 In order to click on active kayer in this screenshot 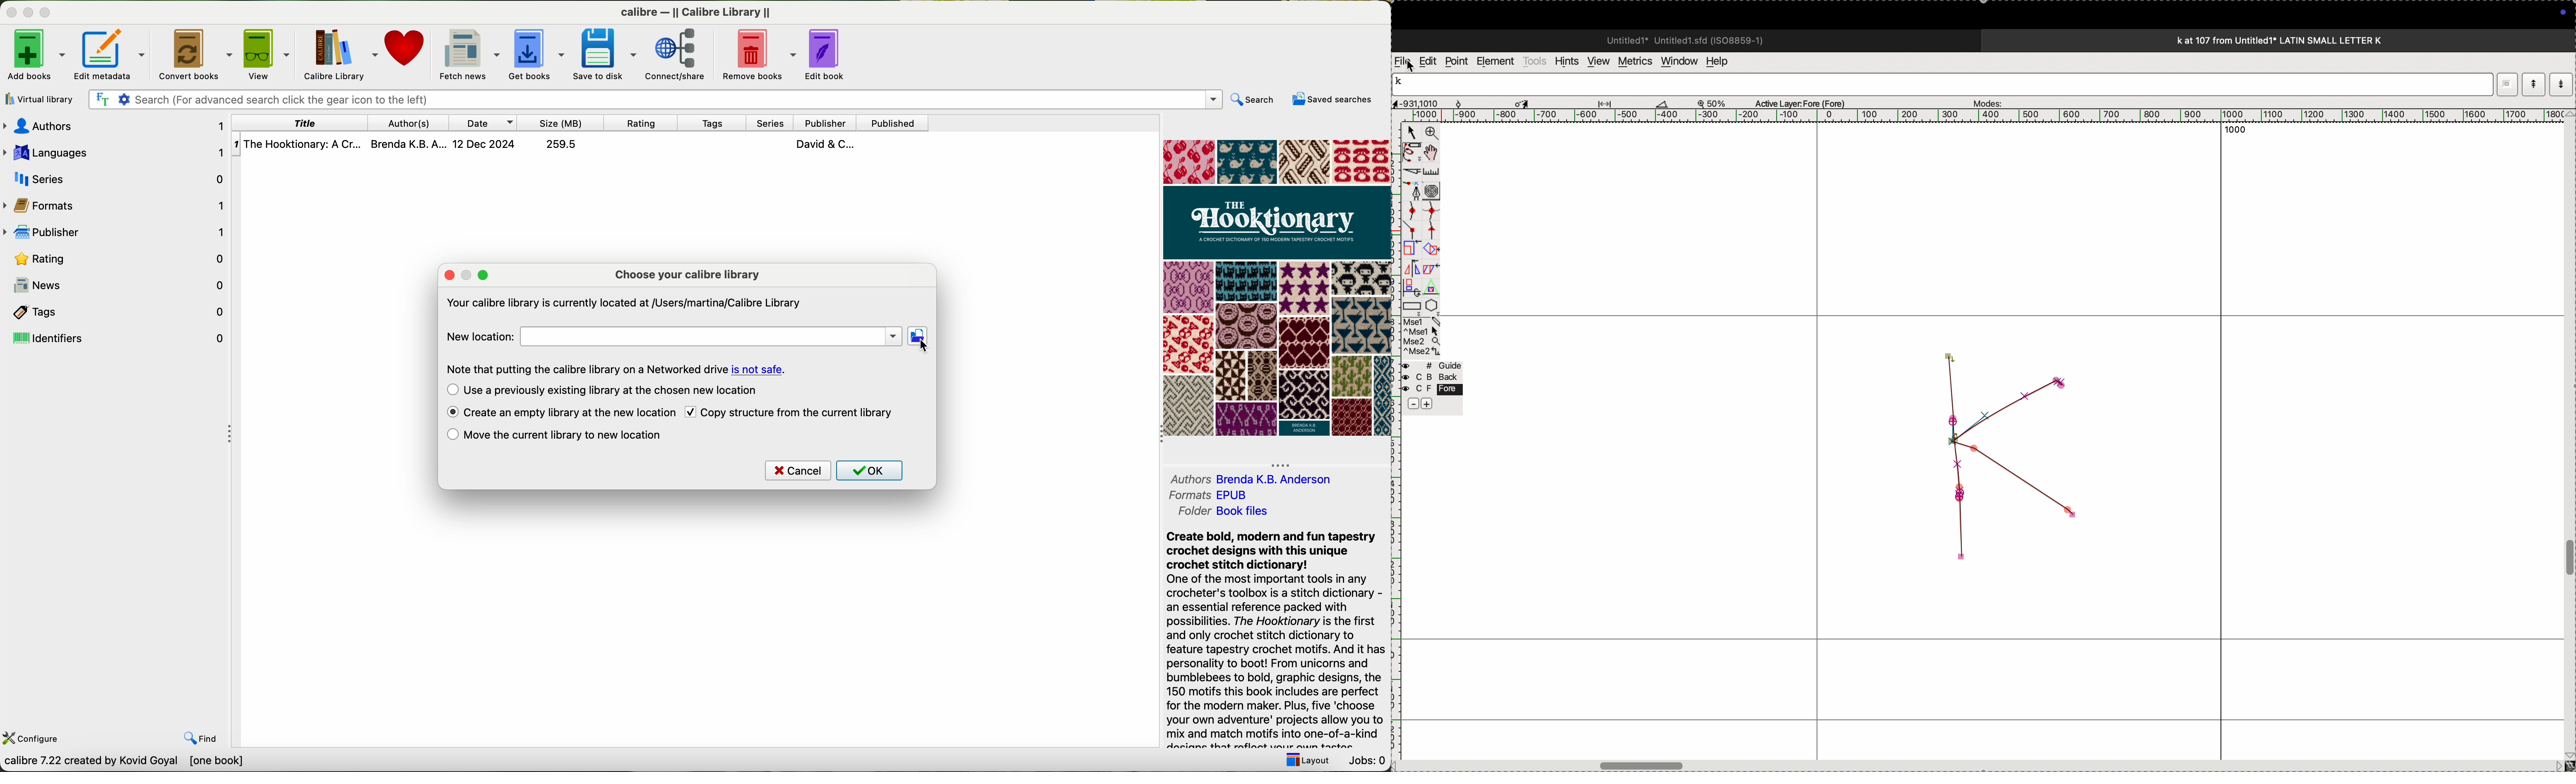, I will do `click(1806, 103)`.